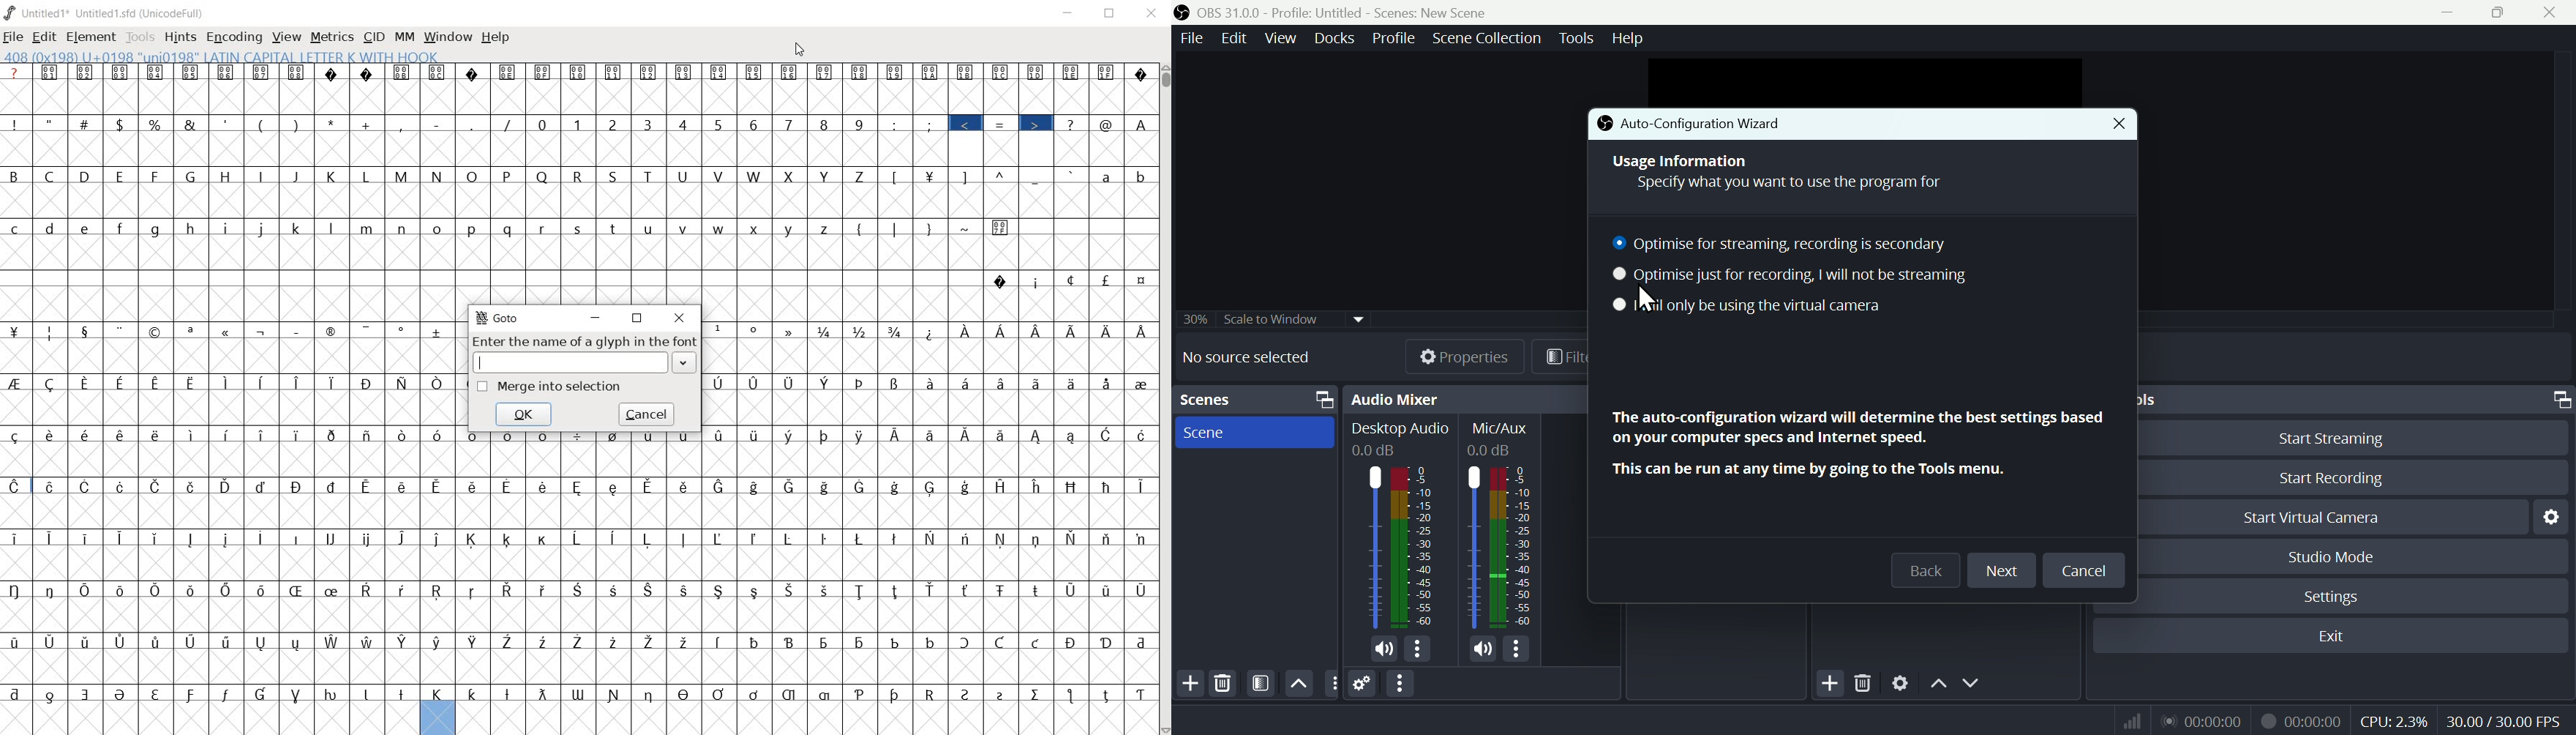  Describe the element at coordinates (1400, 527) in the screenshot. I see `Audio mixer` at that location.